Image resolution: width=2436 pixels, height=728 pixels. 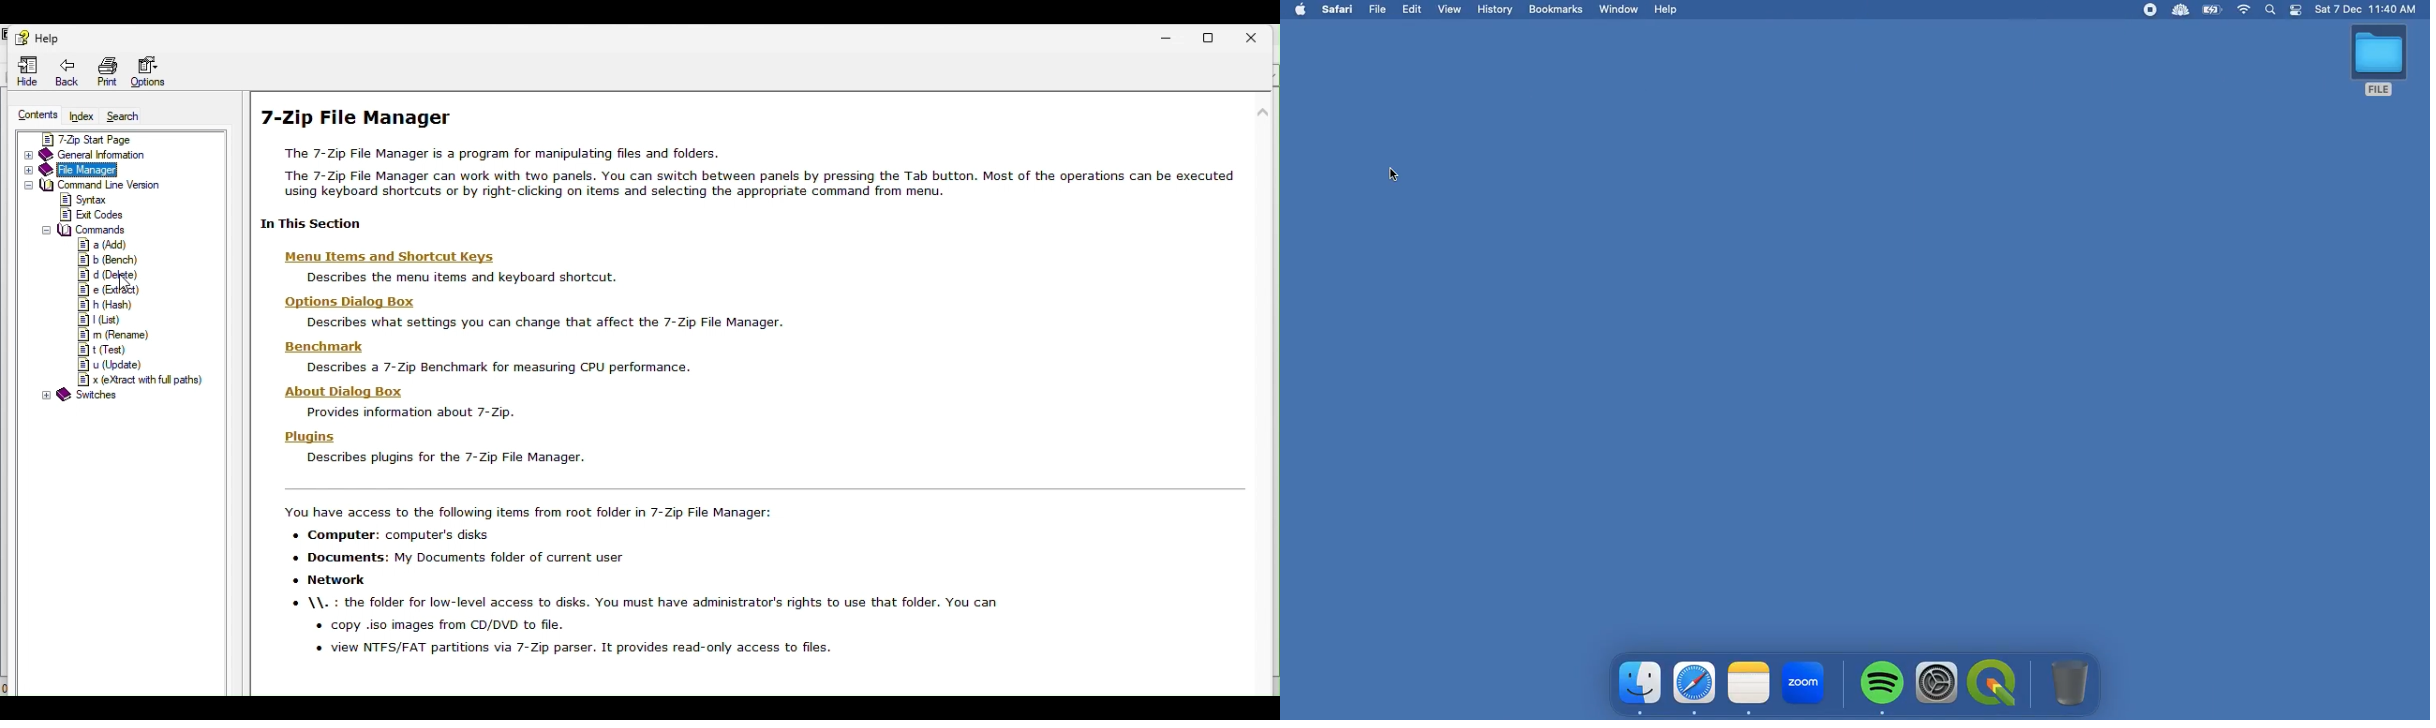 What do you see at coordinates (36, 114) in the screenshot?
I see `Contents` at bounding box center [36, 114].